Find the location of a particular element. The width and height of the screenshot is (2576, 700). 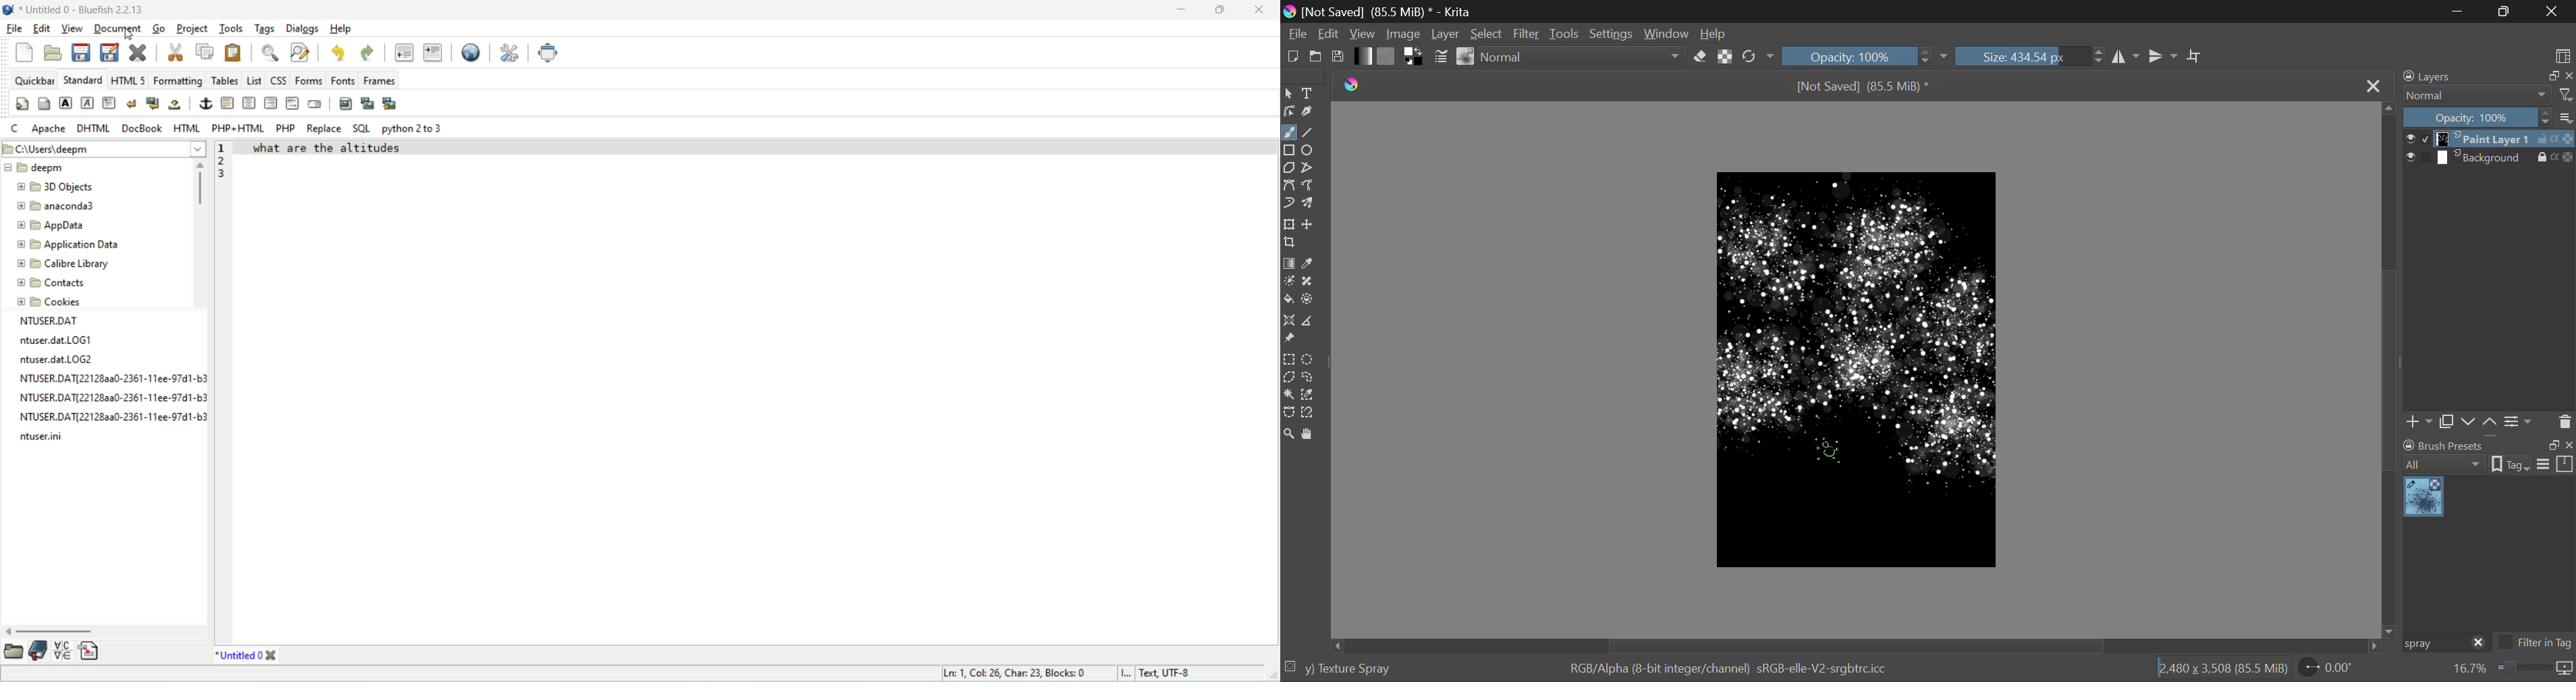

Window is located at coordinates (1668, 32).